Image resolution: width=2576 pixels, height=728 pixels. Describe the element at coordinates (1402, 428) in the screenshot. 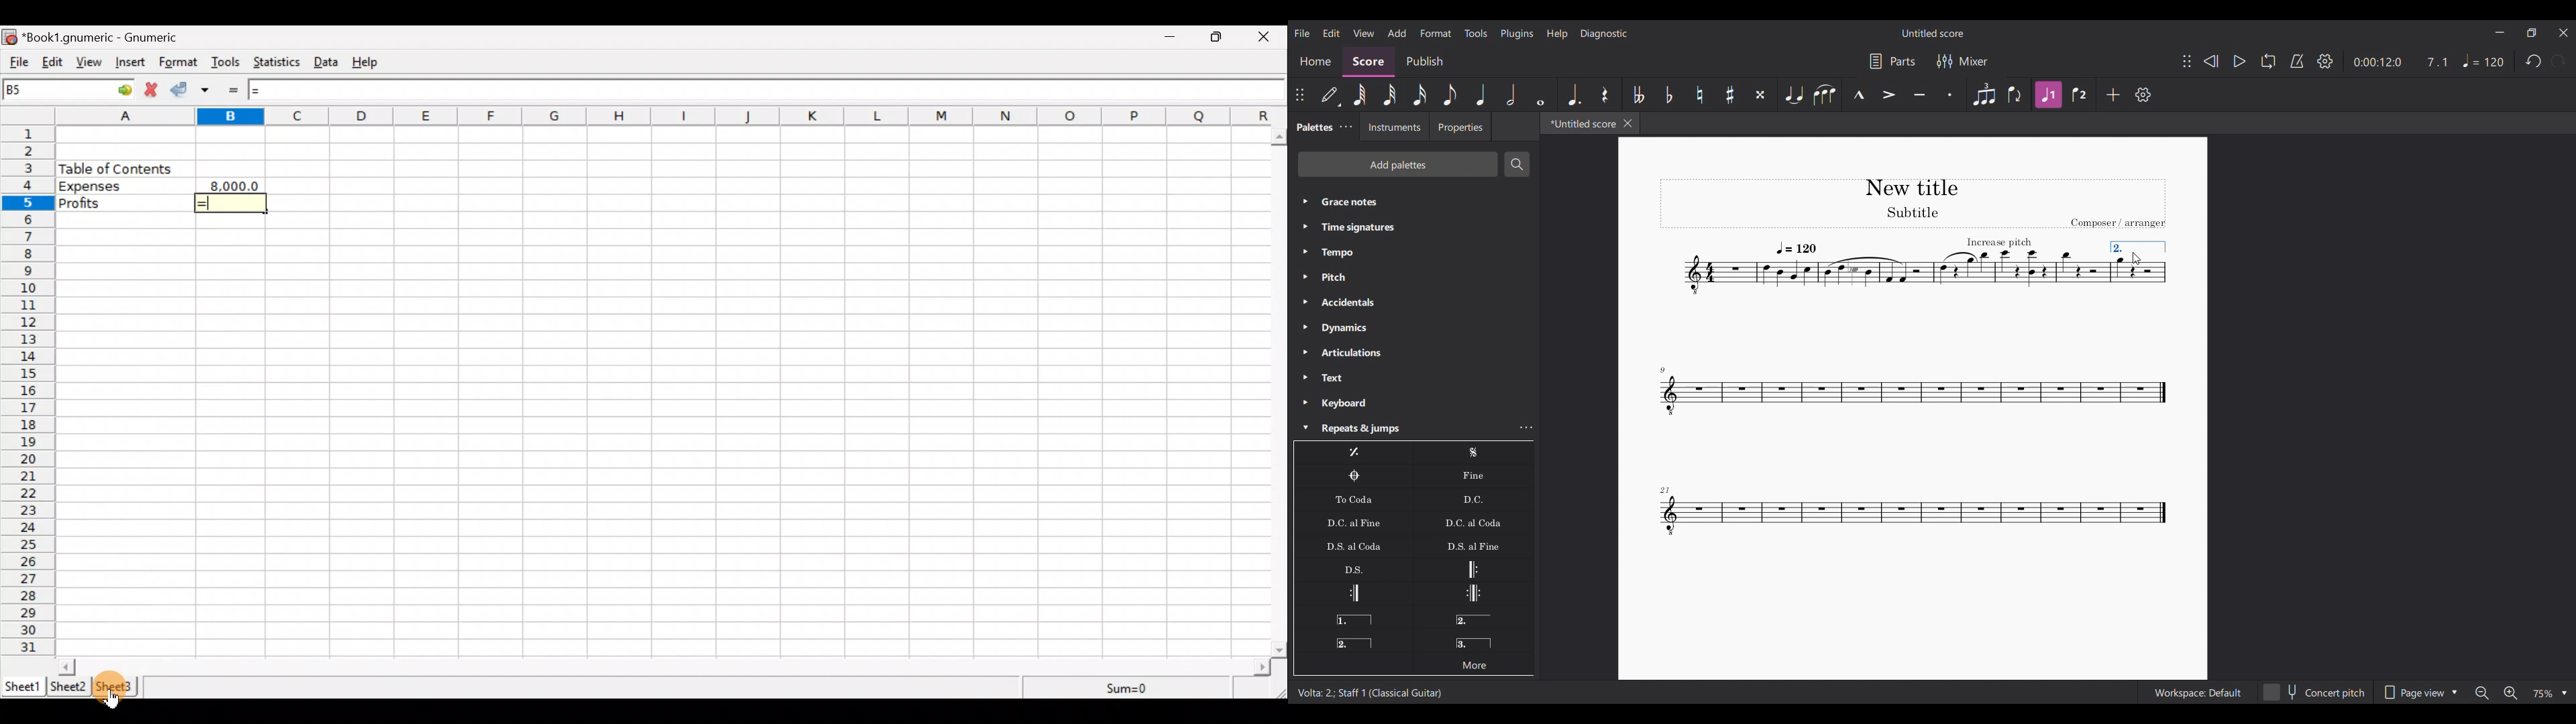

I see `Repeats & jumps highlighted by cursor` at that location.